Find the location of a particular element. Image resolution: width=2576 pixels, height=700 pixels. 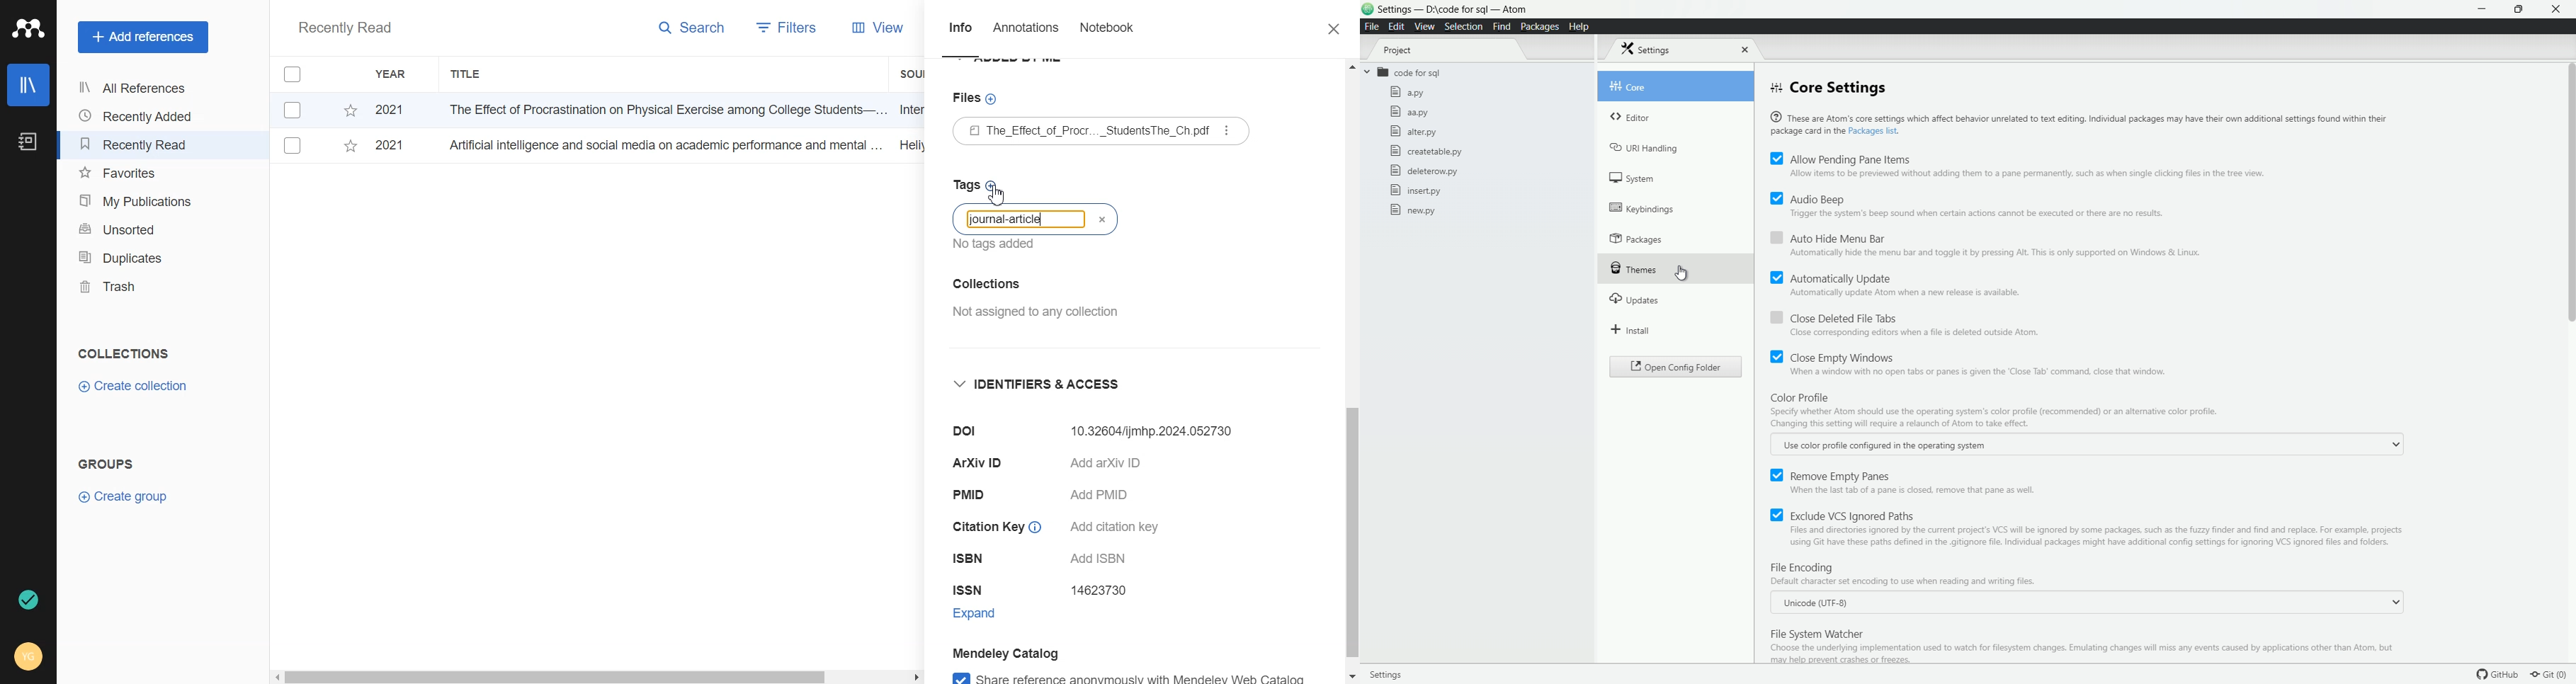

files and directories ignored by the current projects a vcs will be ignored by some packages, such as the fuzzy finder and find and replace. for example , projects using git have paths defined in the .gitignore file .individual packages might have additional config settings for ignoring vcs ignored files and folders. is located at coordinates (2131, 536).